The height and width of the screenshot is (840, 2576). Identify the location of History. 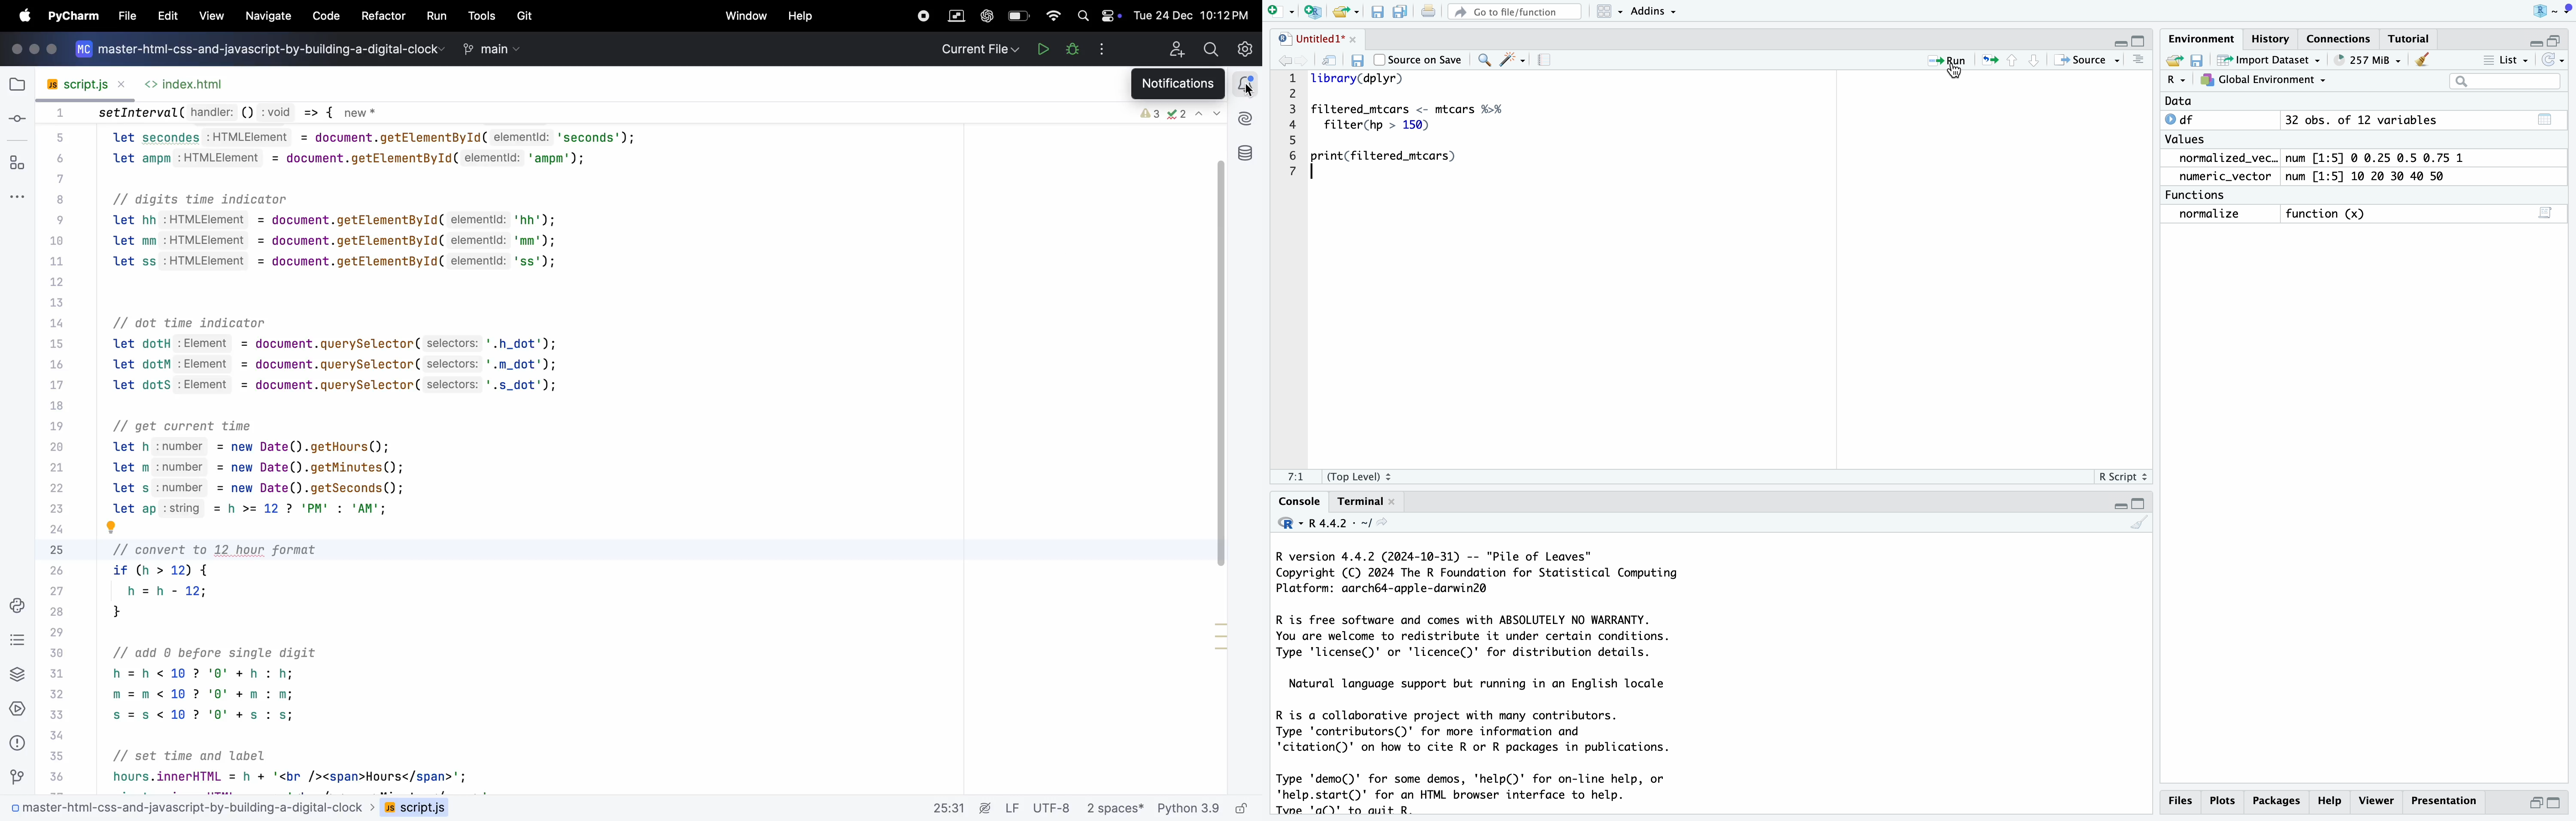
(2271, 39).